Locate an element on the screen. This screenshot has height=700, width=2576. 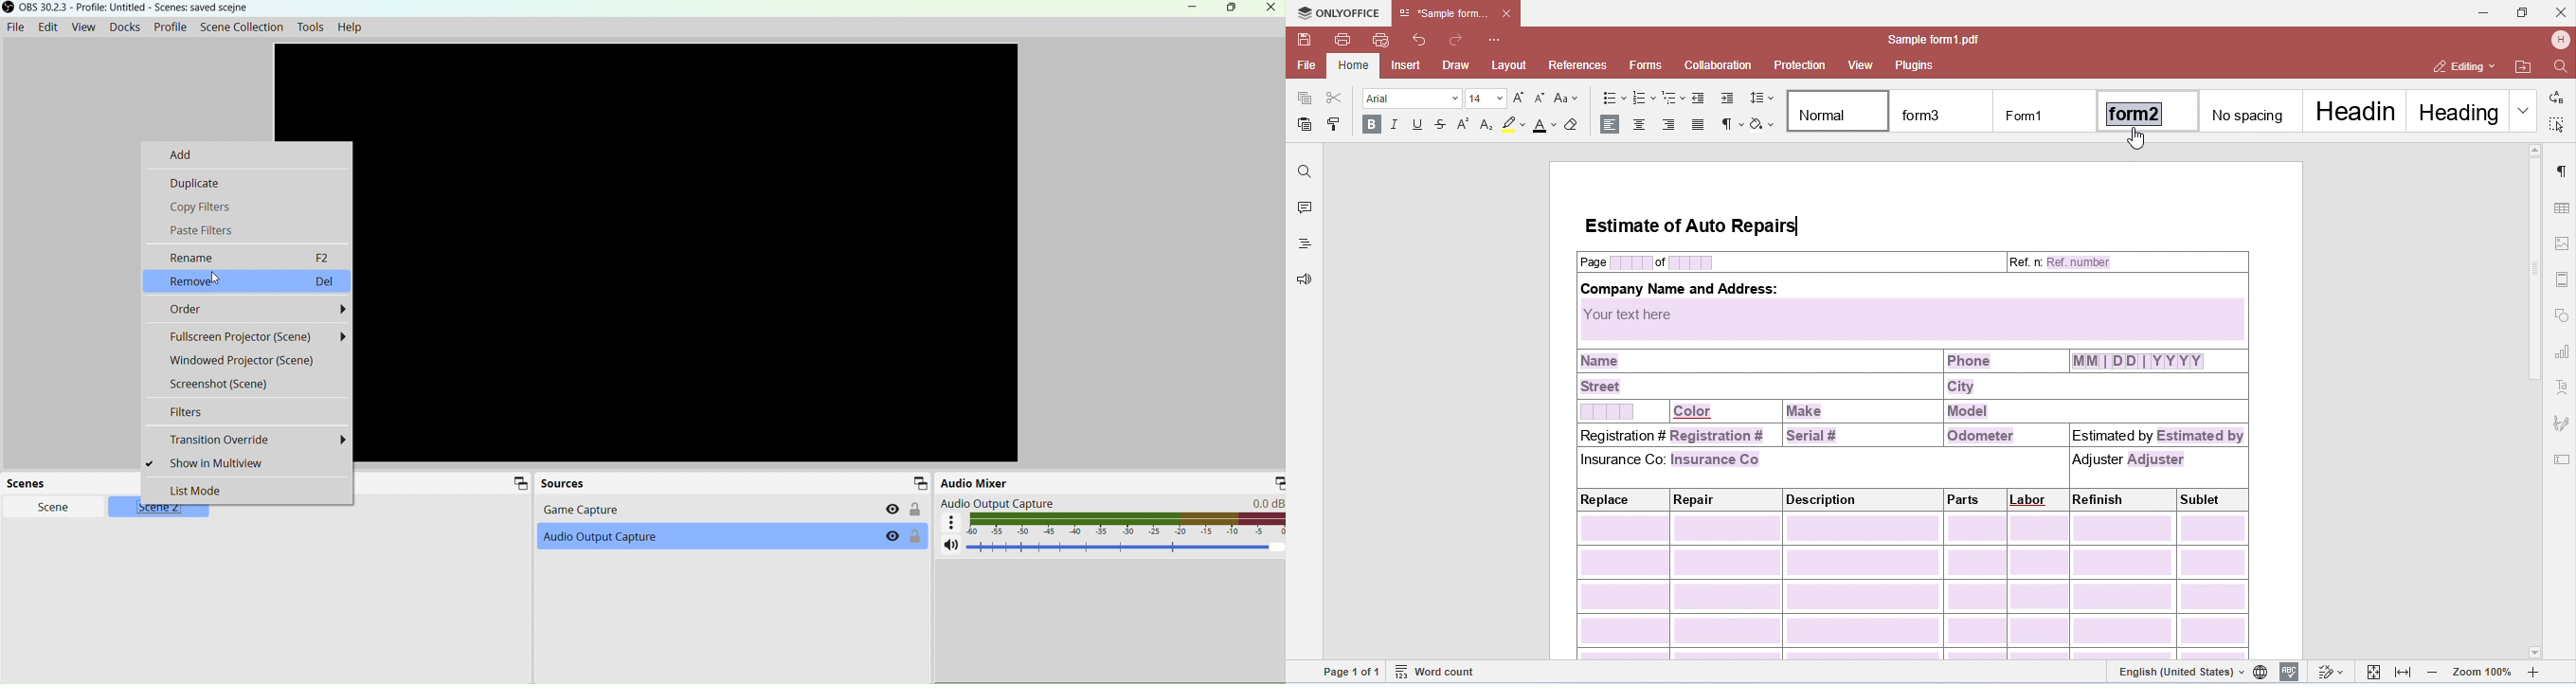
Minimize is located at coordinates (922, 483).